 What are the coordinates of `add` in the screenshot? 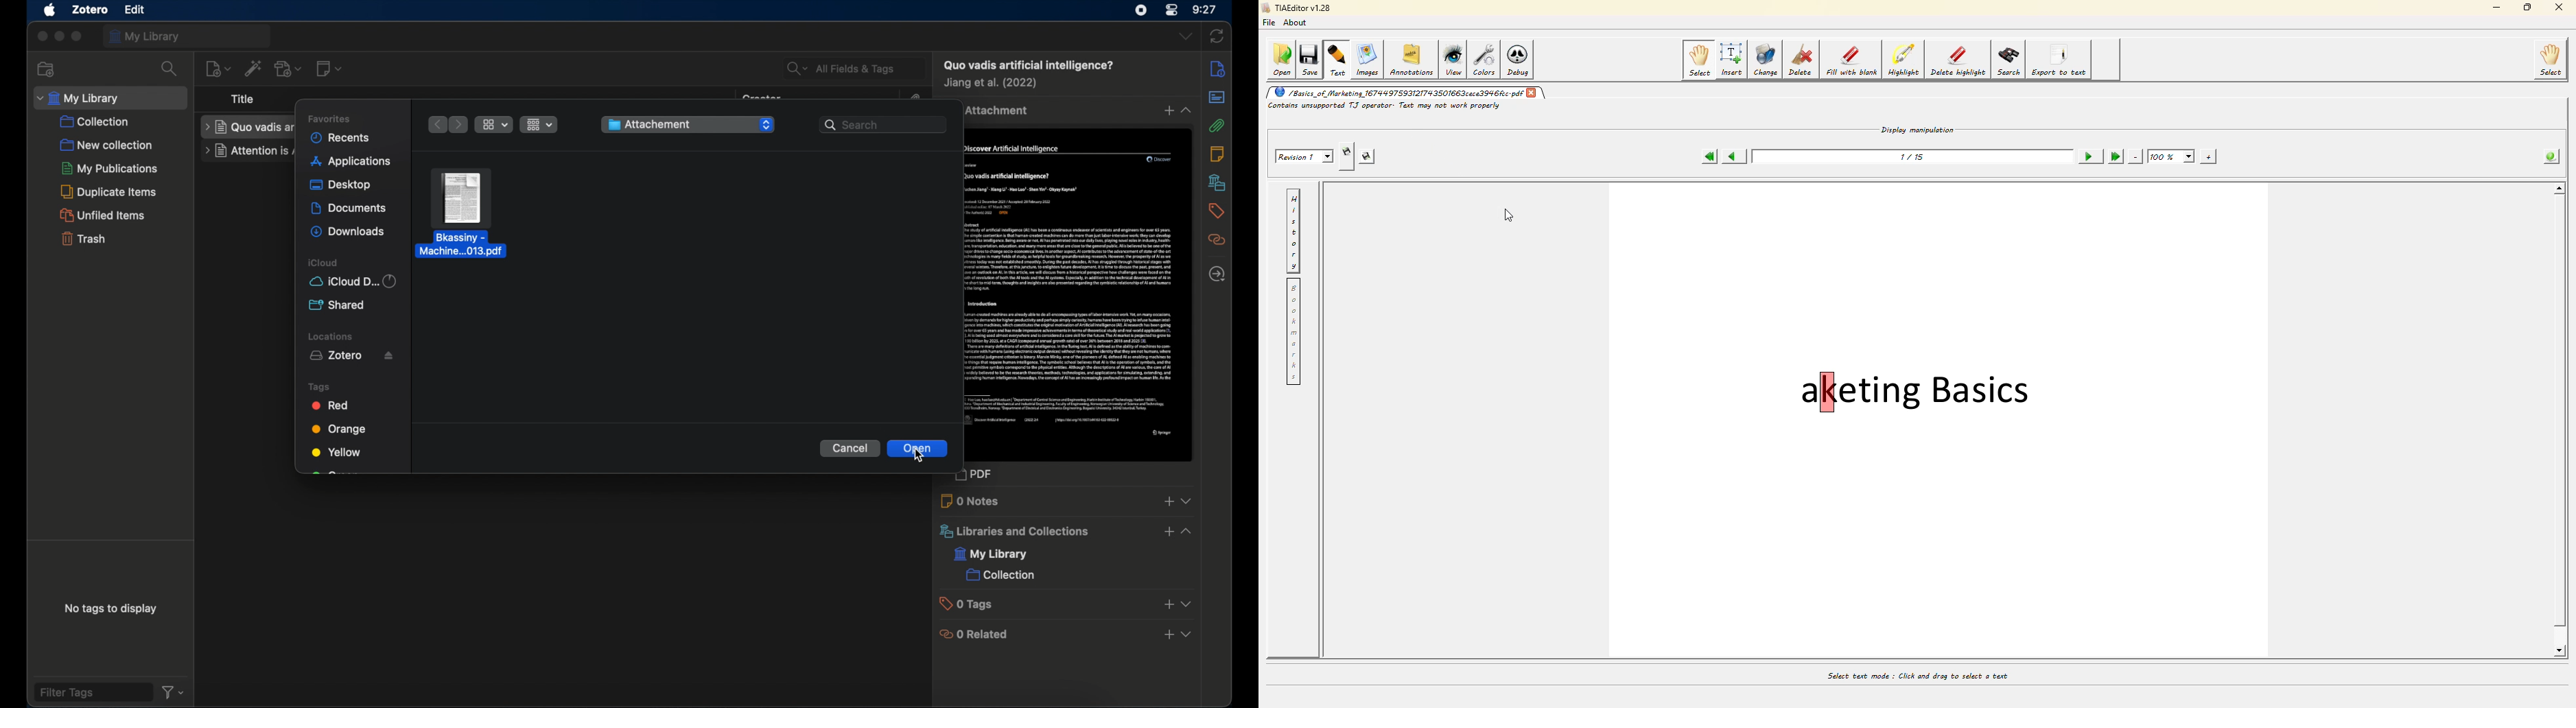 It's located at (1168, 502).